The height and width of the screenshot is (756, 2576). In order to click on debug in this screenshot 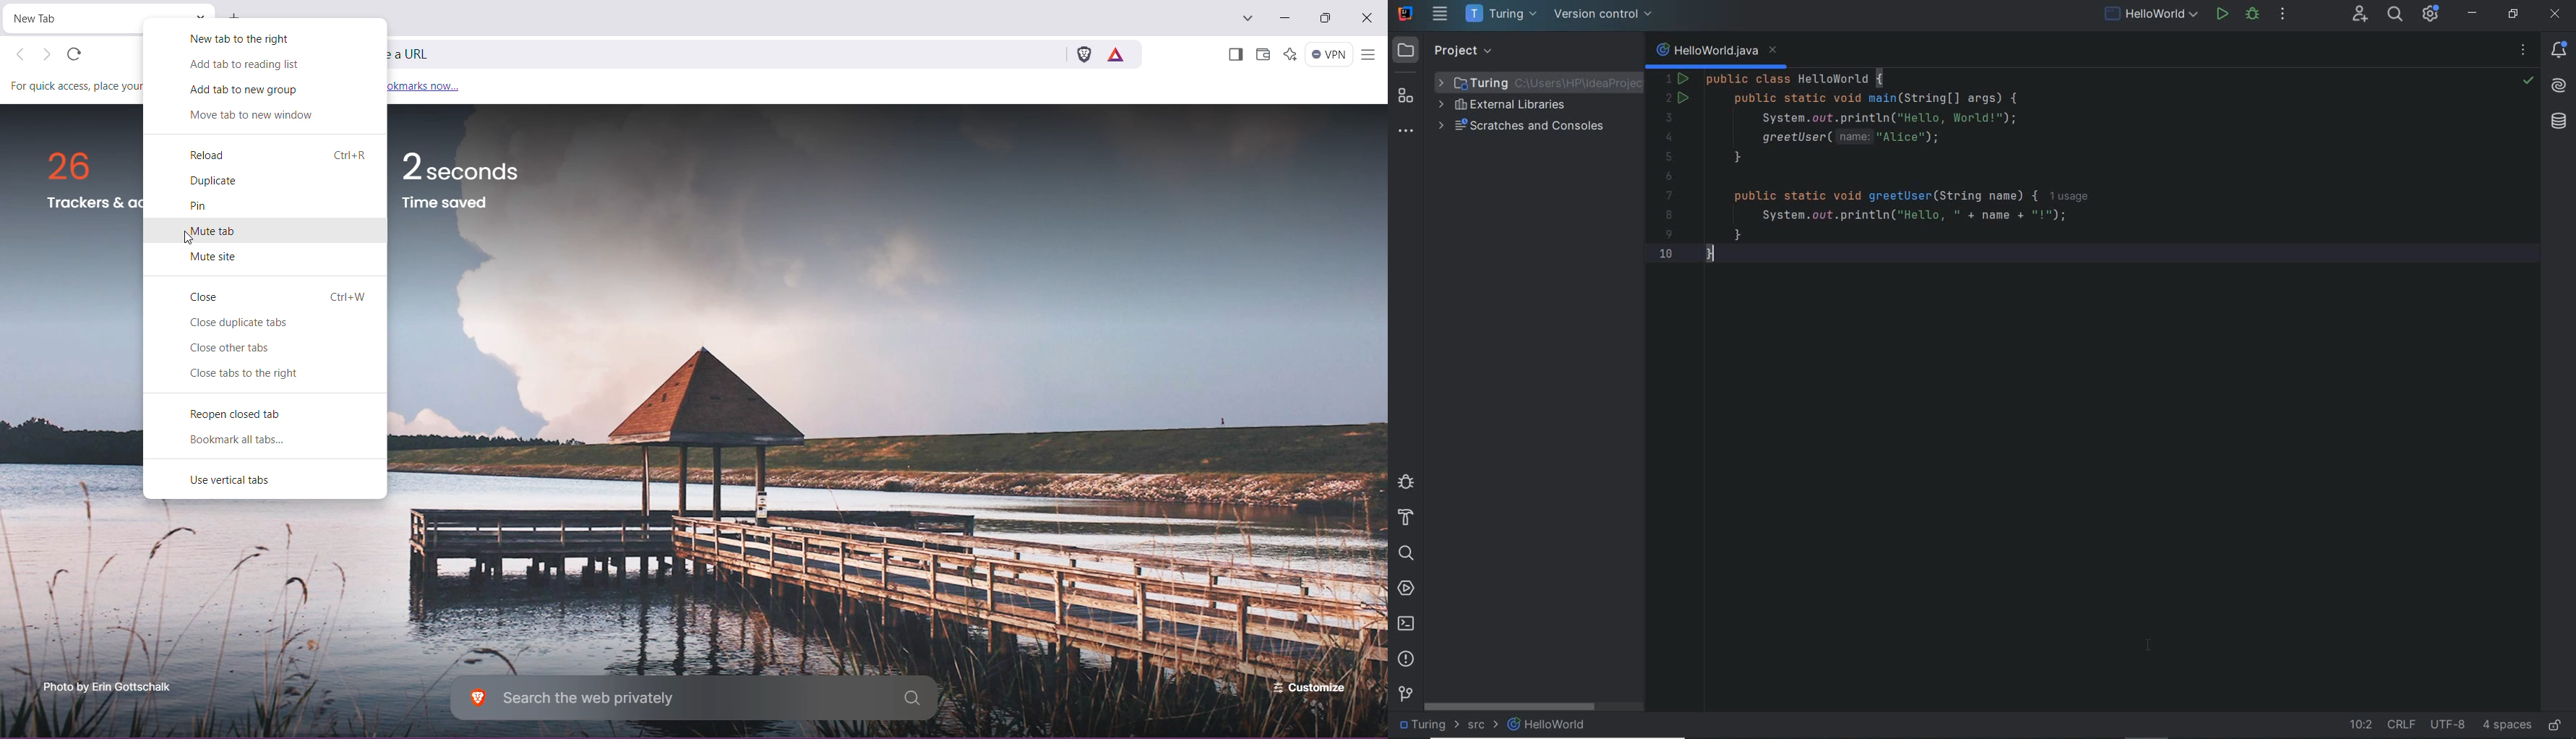, I will do `click(1405, 481)`.